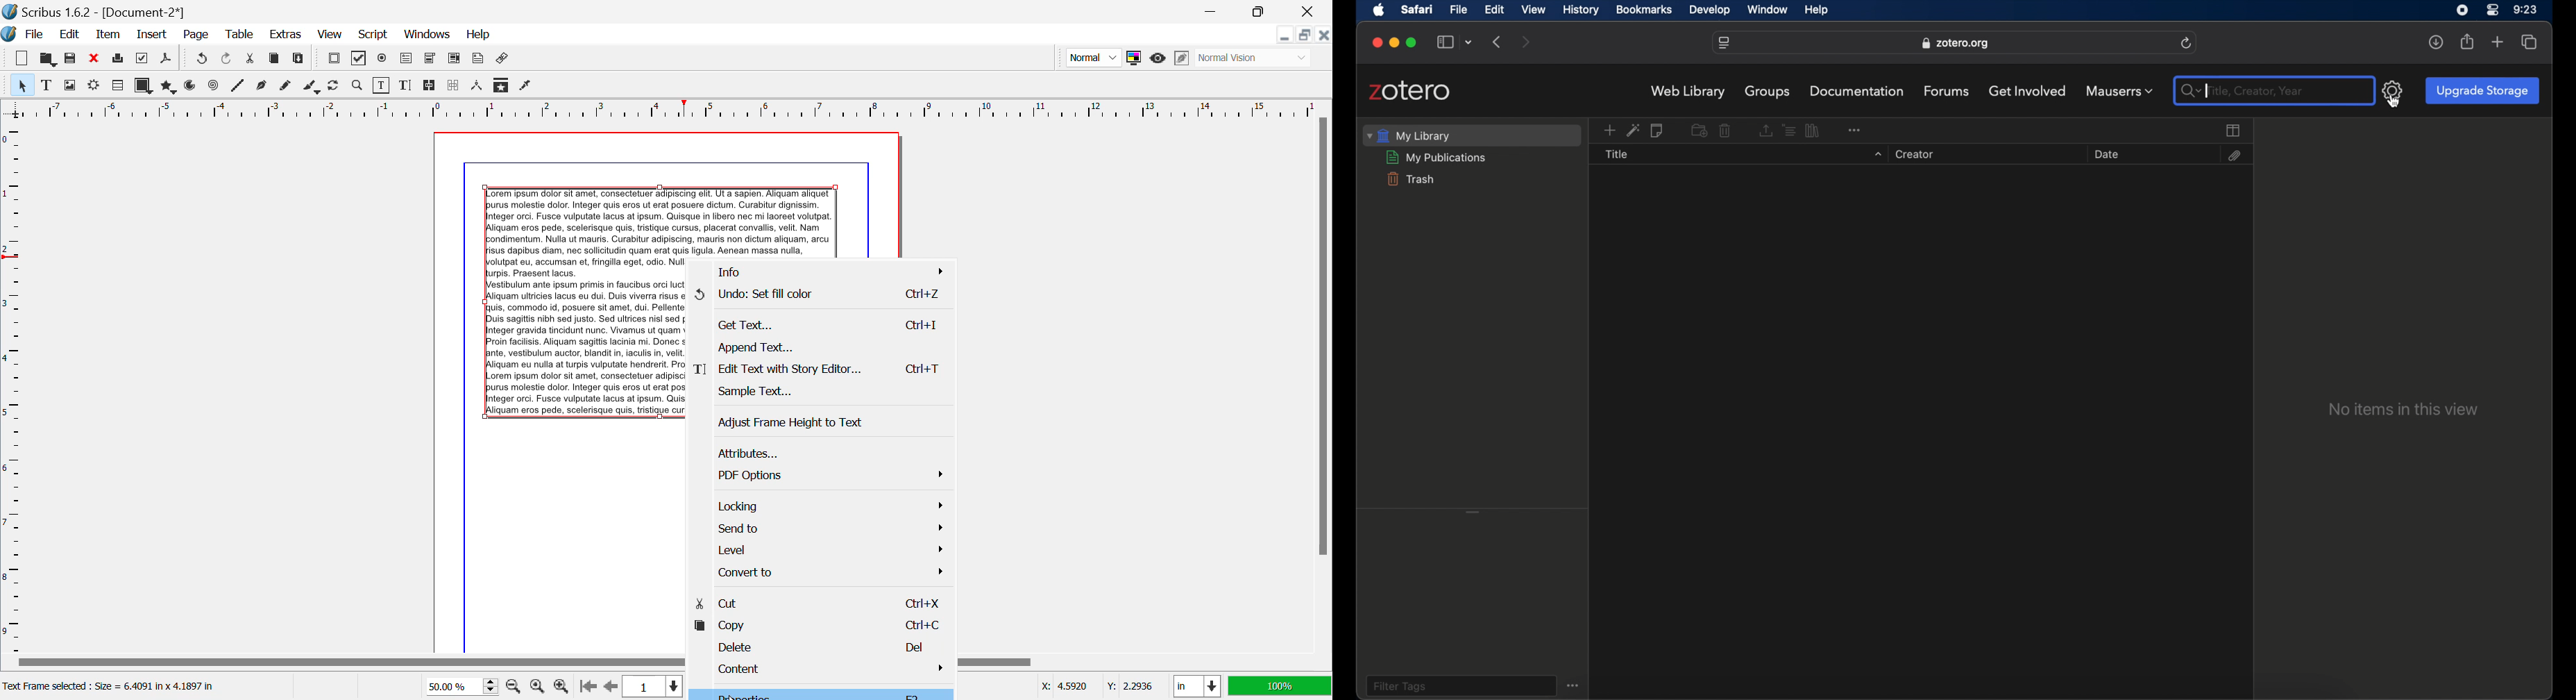 The image size is (2576, 700). Describe the element at coordinates (1575, 684) in the screenshot. I see `more options` at that location.